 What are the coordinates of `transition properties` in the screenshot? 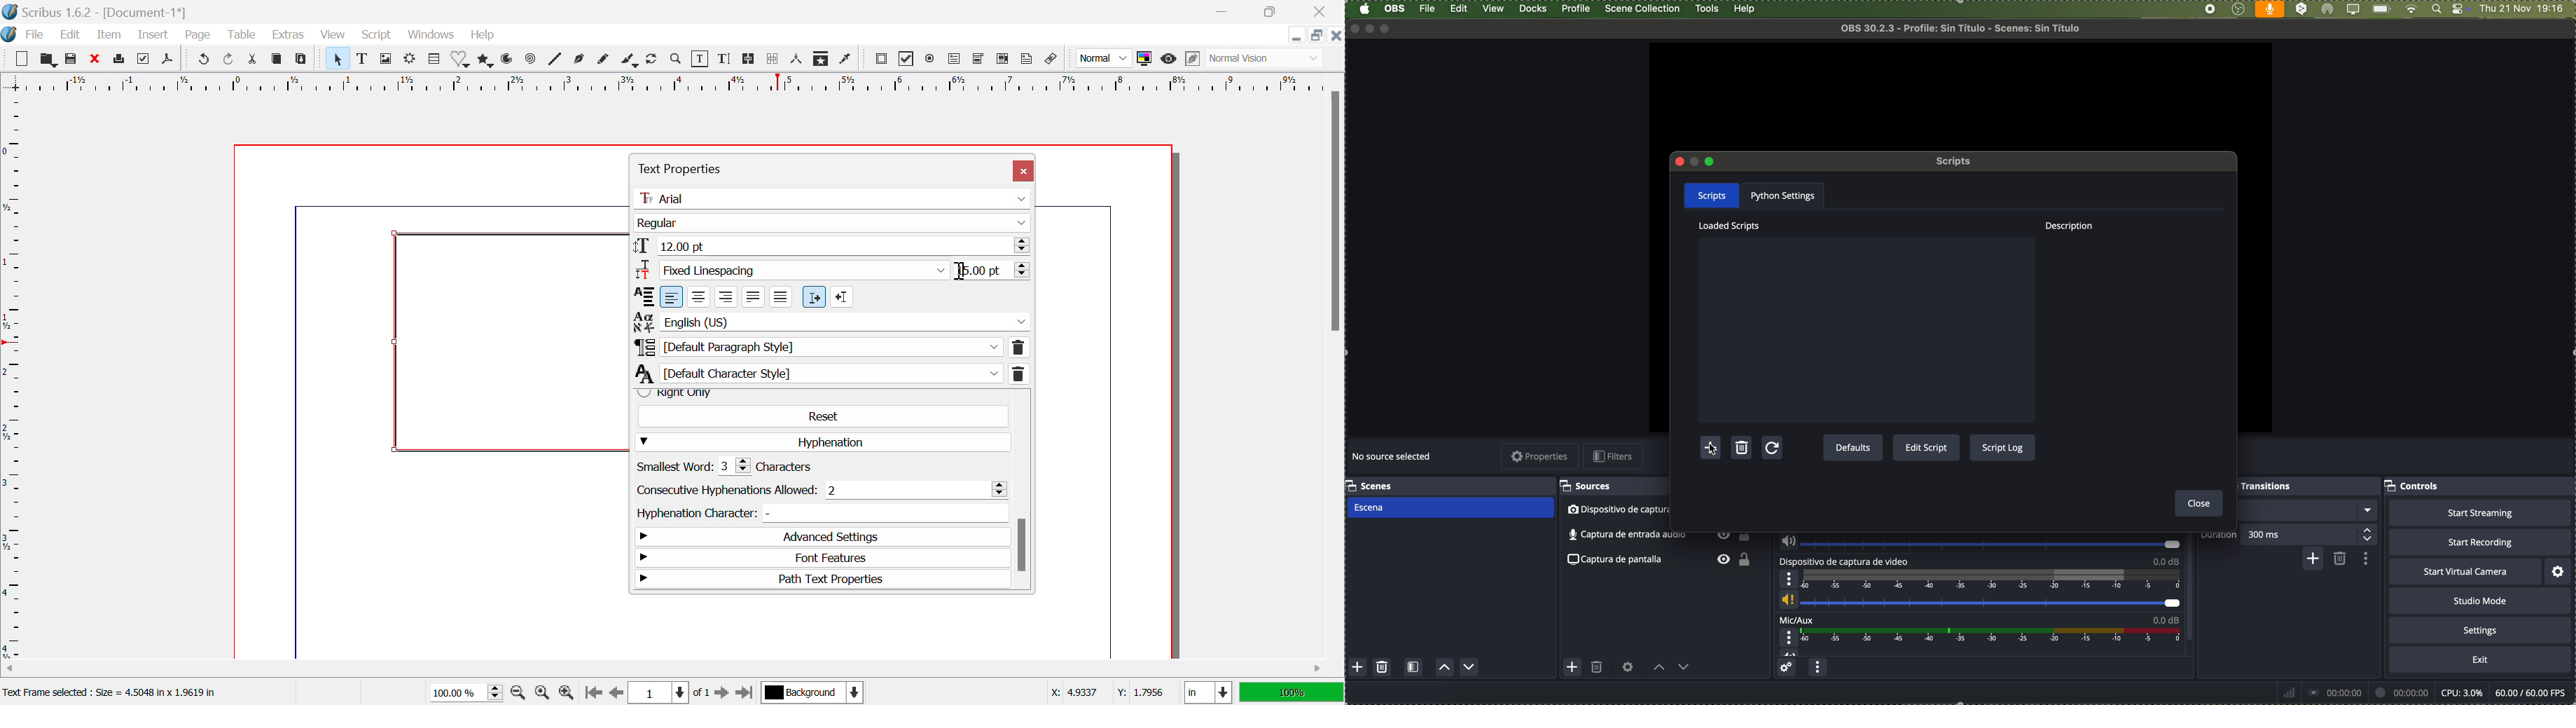 It's located at (2365, 558).